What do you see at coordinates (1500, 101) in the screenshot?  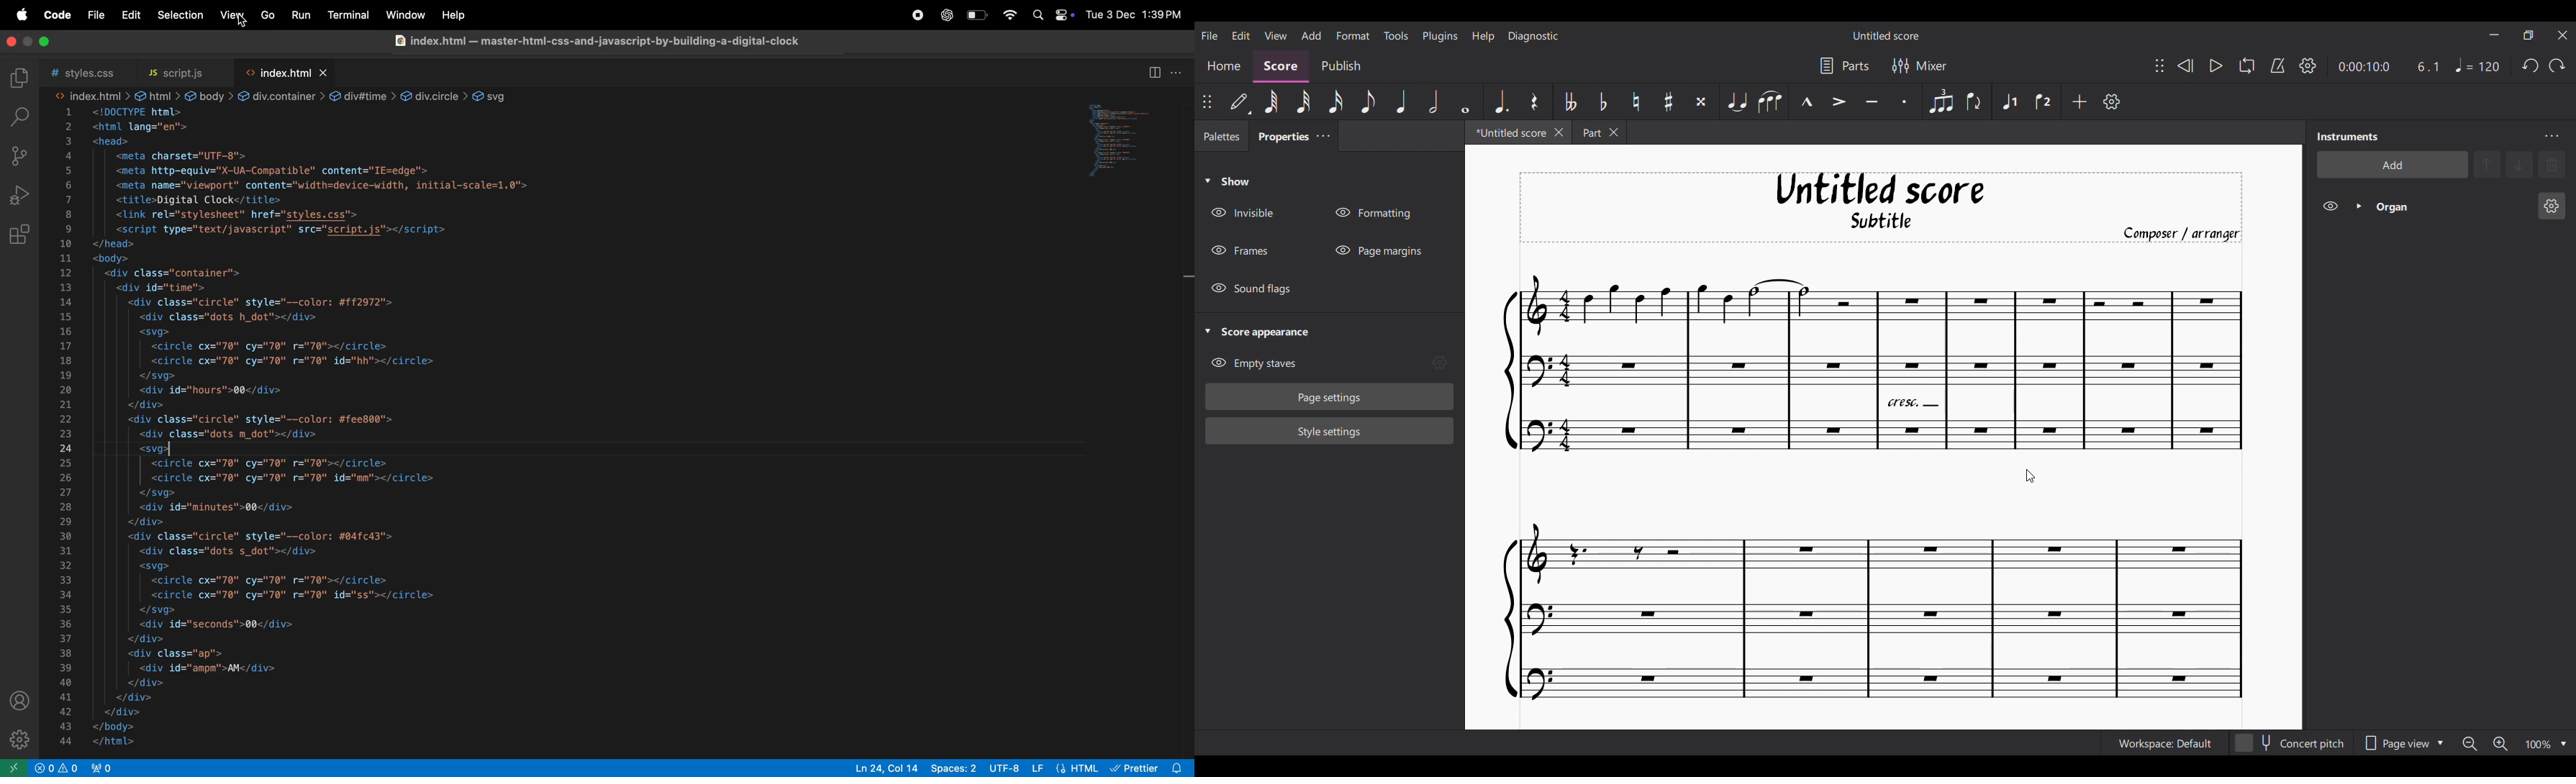 I see `Augmentation dot` at bounding box center [1500, 101].